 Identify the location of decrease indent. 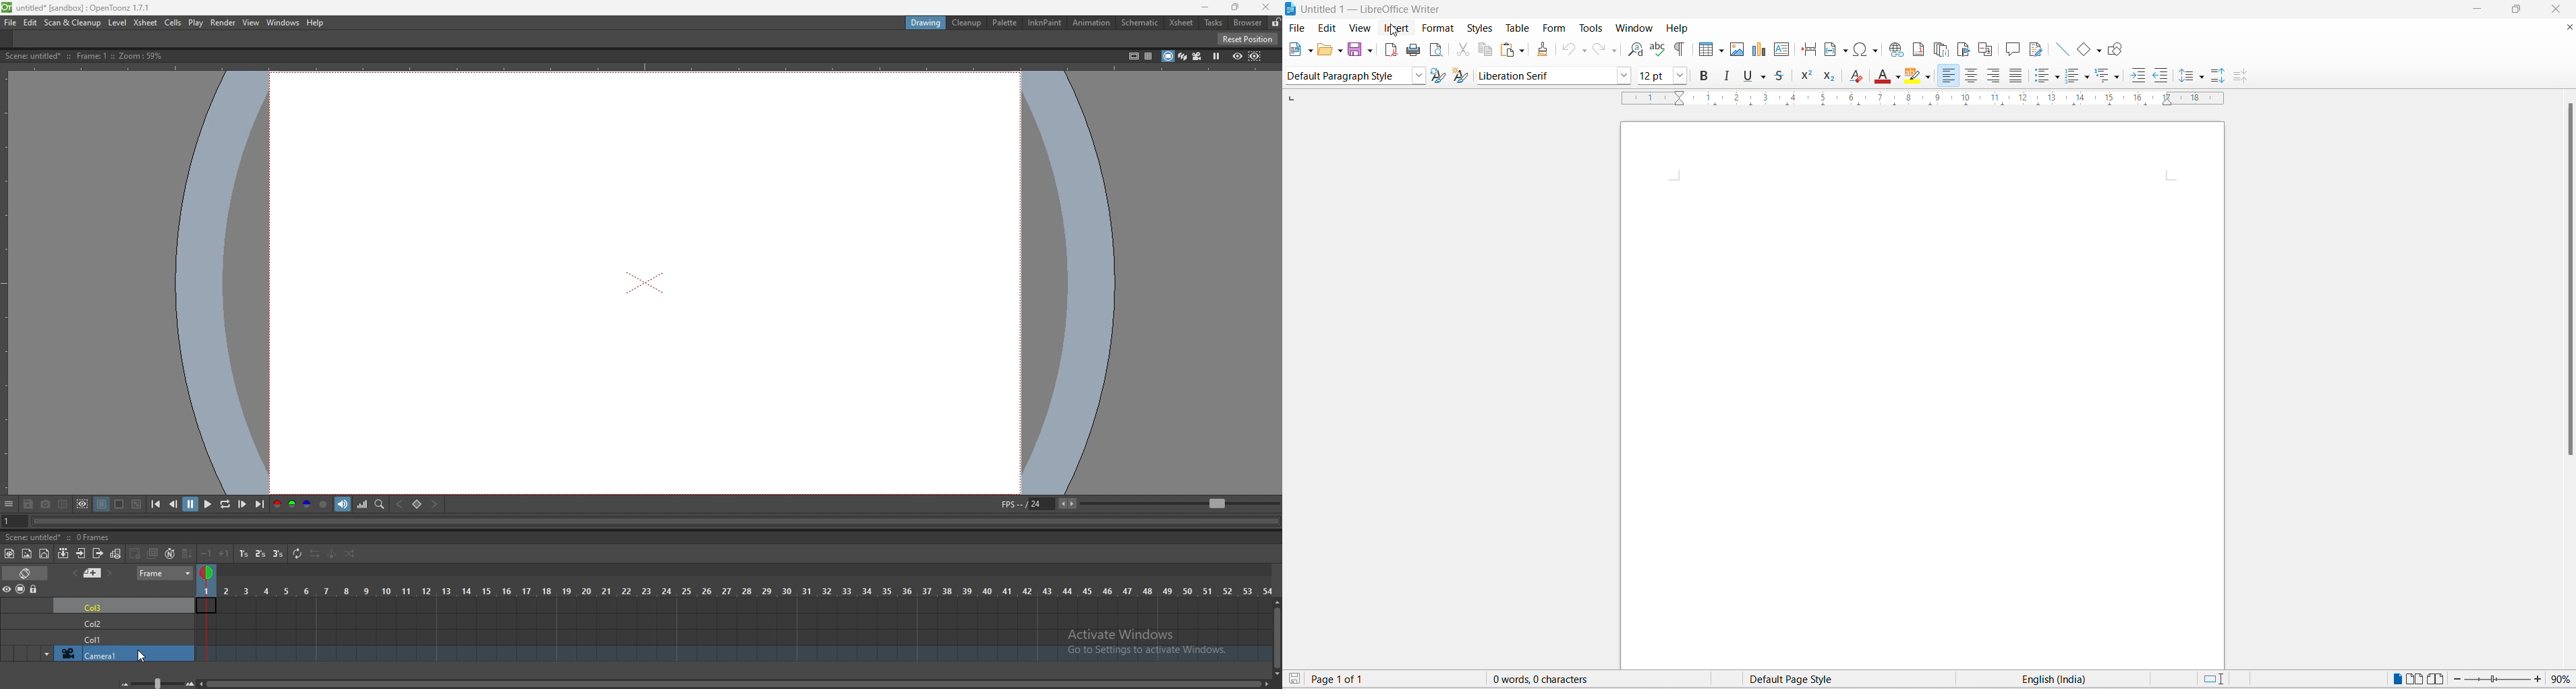
(2163, 76).